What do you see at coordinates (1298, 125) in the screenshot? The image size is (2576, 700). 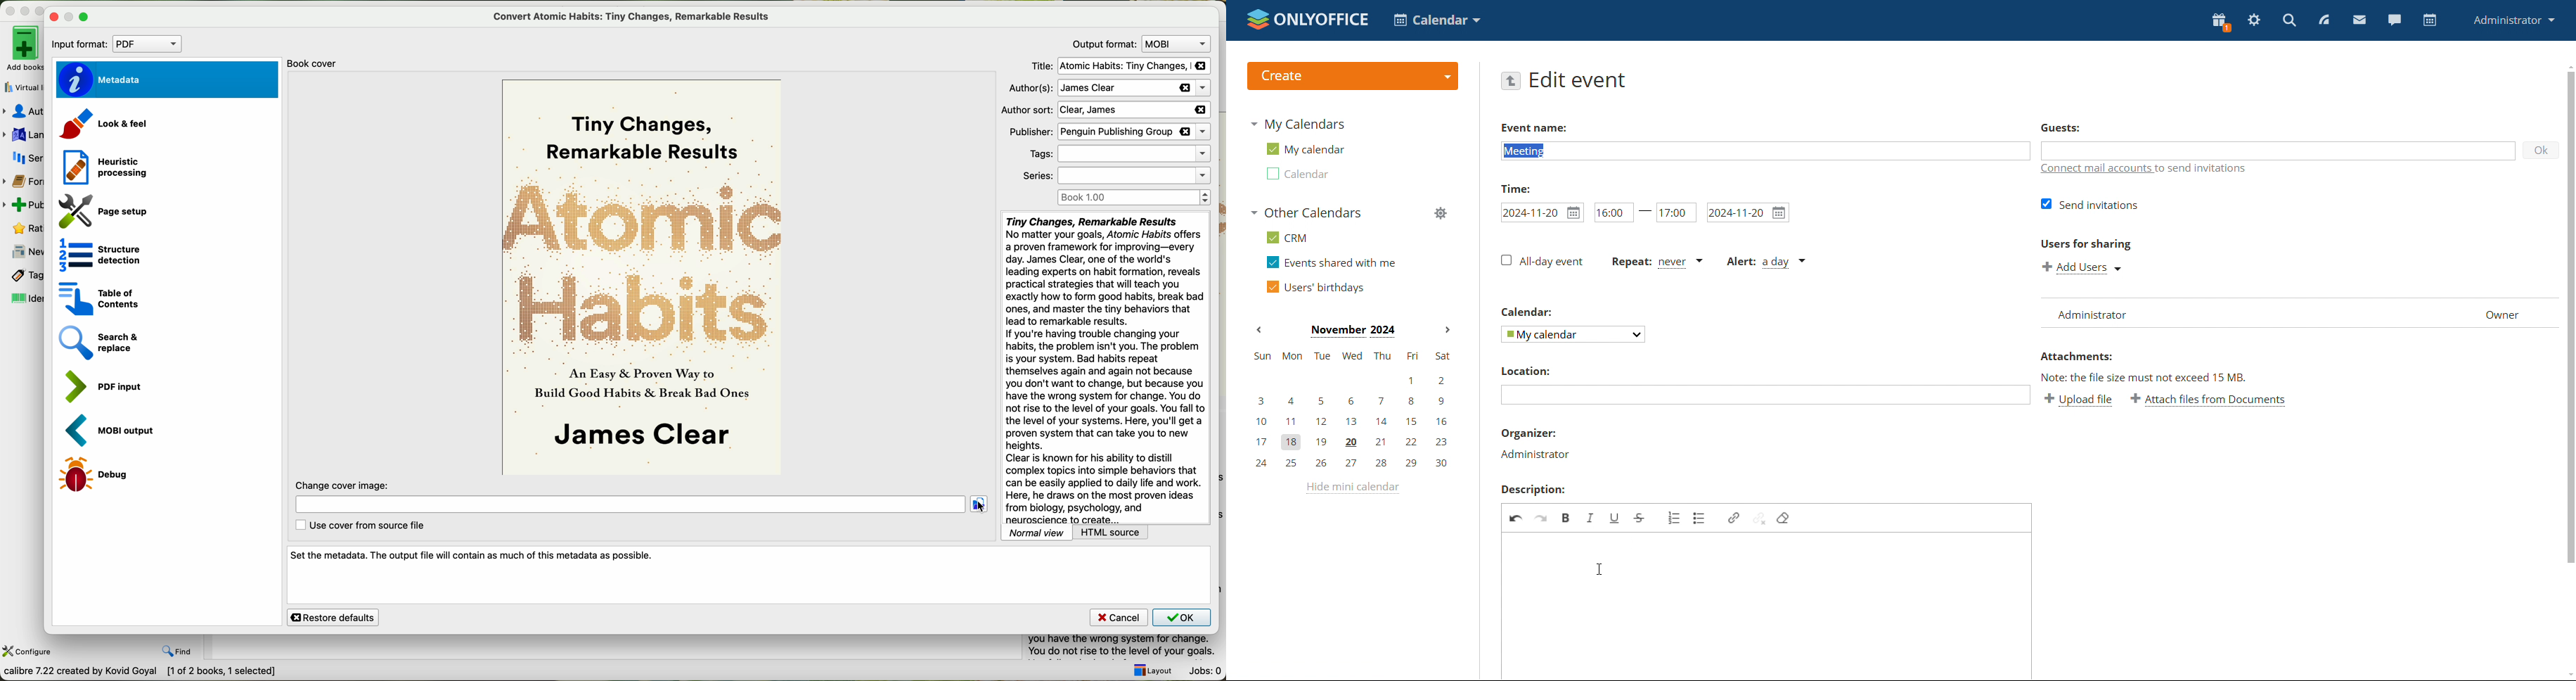 I see `my calendars` at bounding box center [1298, 125].